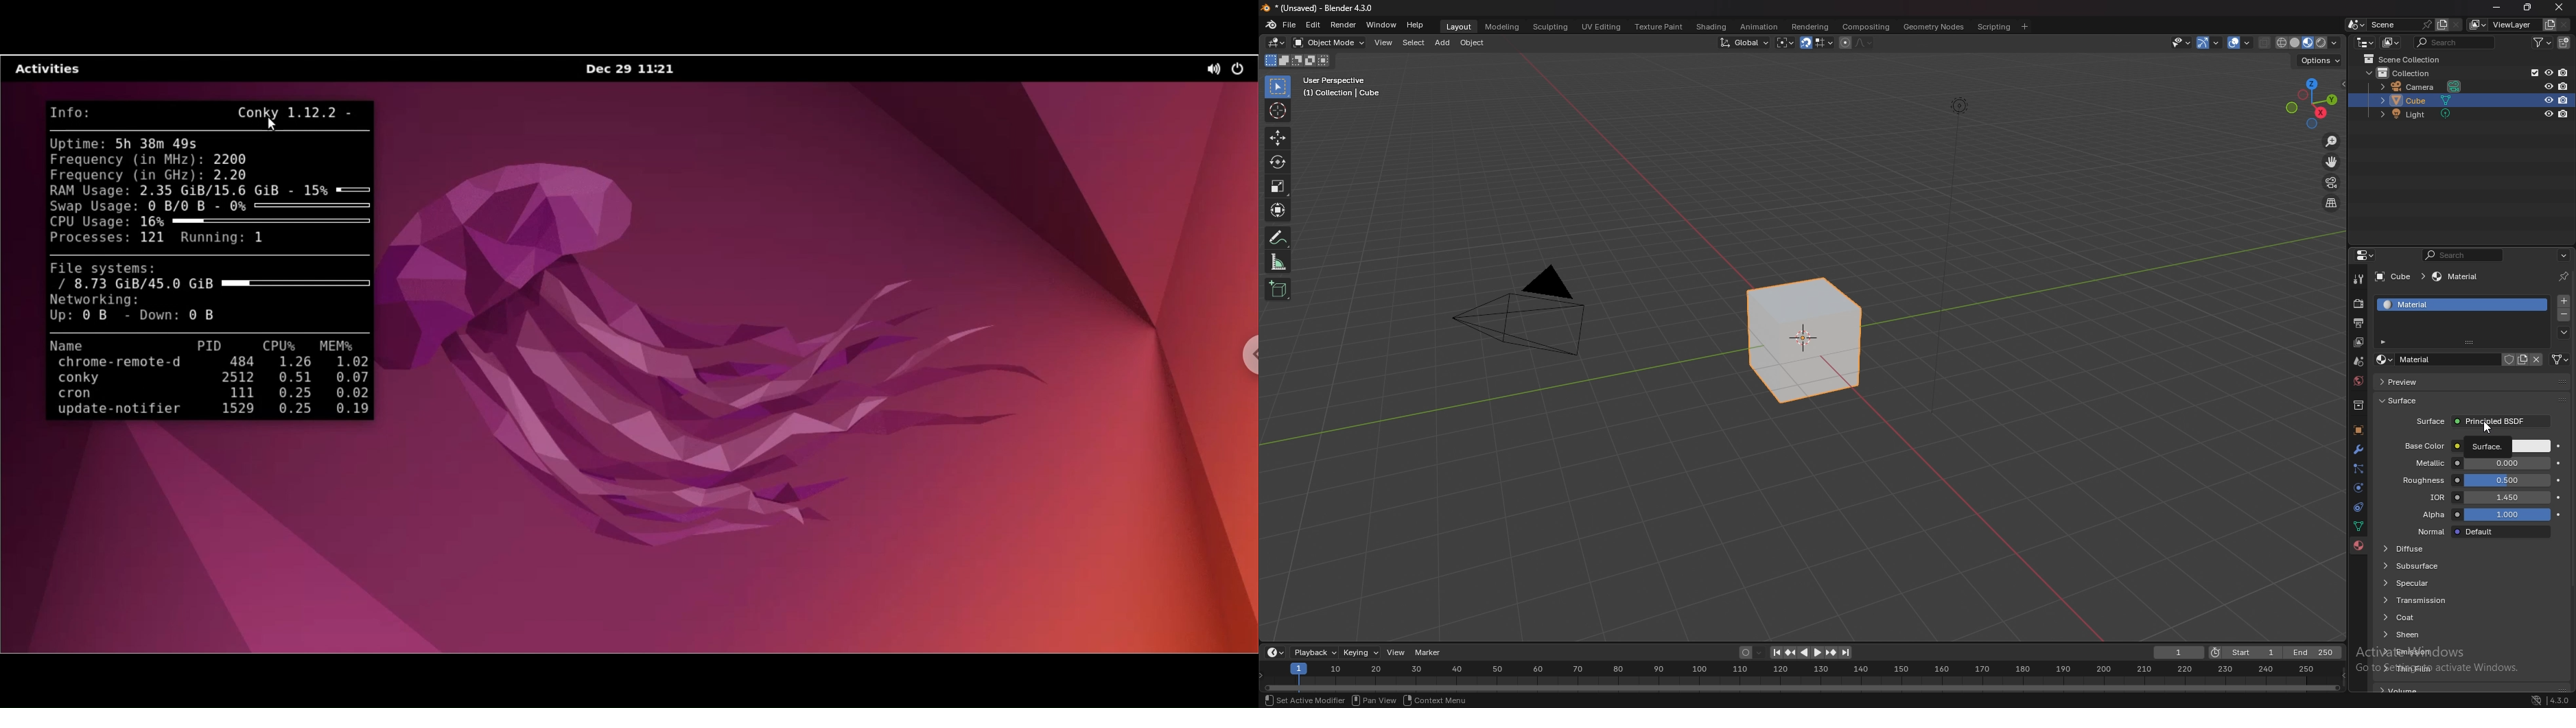 The height and width of the screenshot is (728, 2576). What do you see at coordinates (2358, 405) in the screenshot?
I see `collection` at bounding box center [2358, 405].